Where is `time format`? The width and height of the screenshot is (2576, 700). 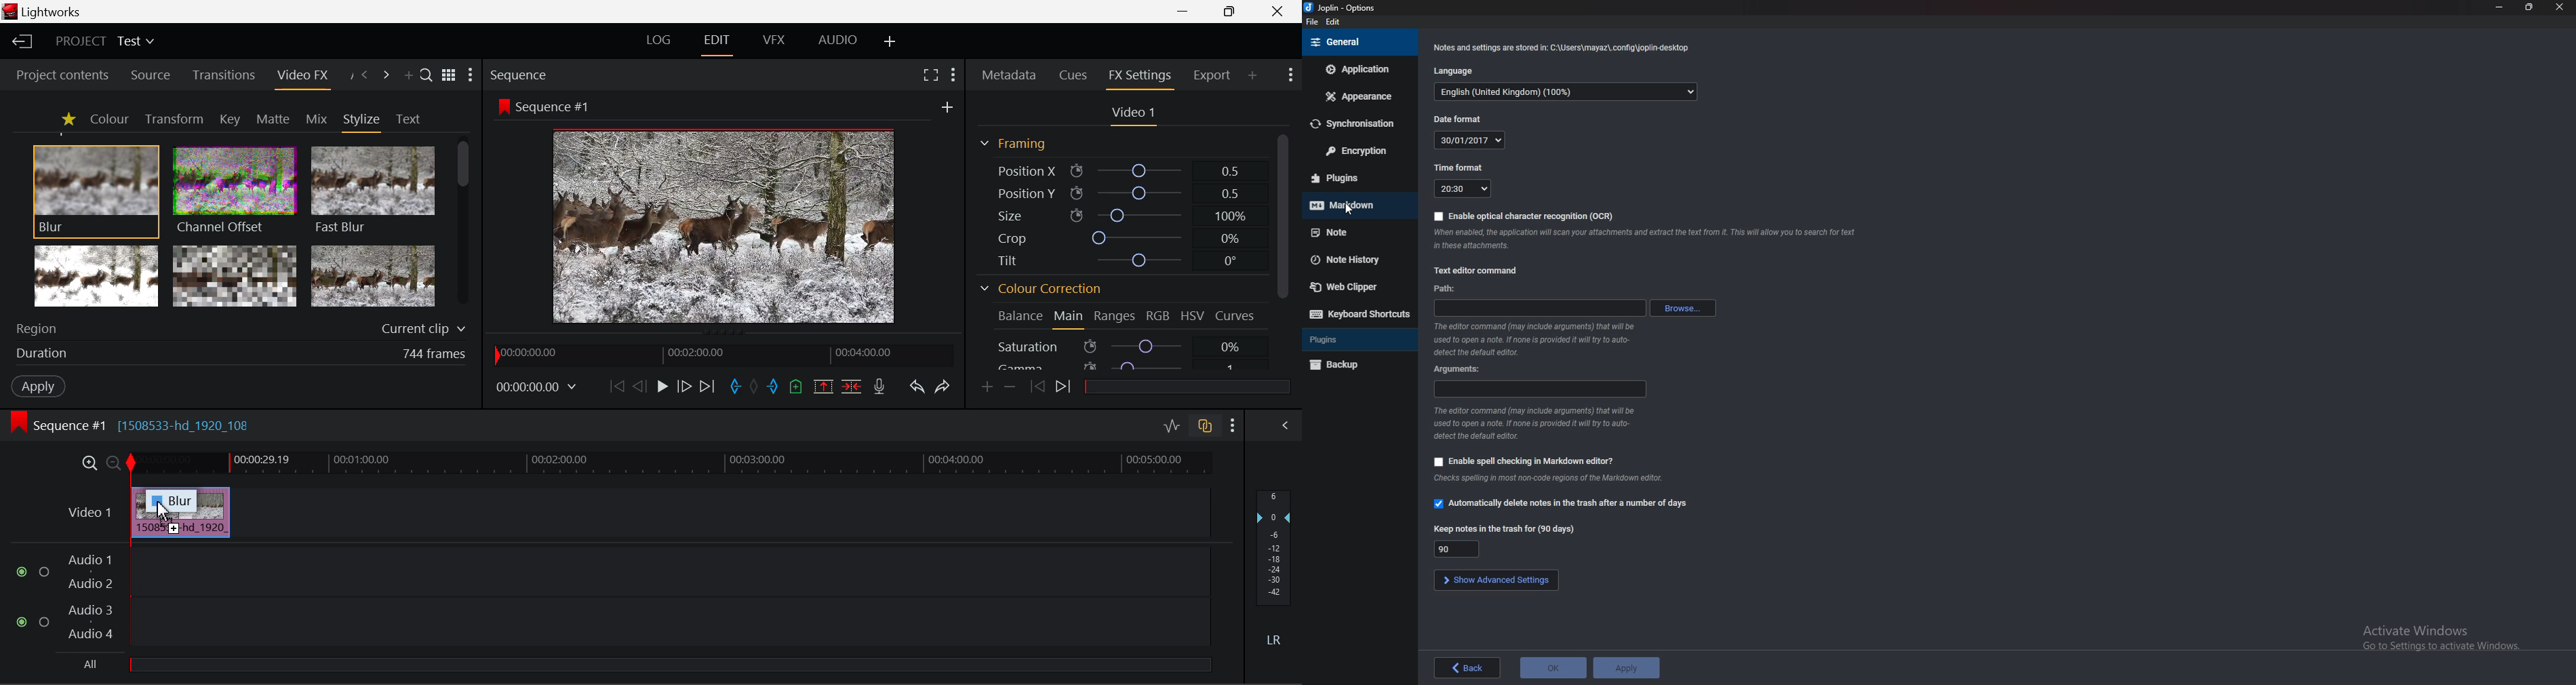
time format is located at coordinates (1461, 168).